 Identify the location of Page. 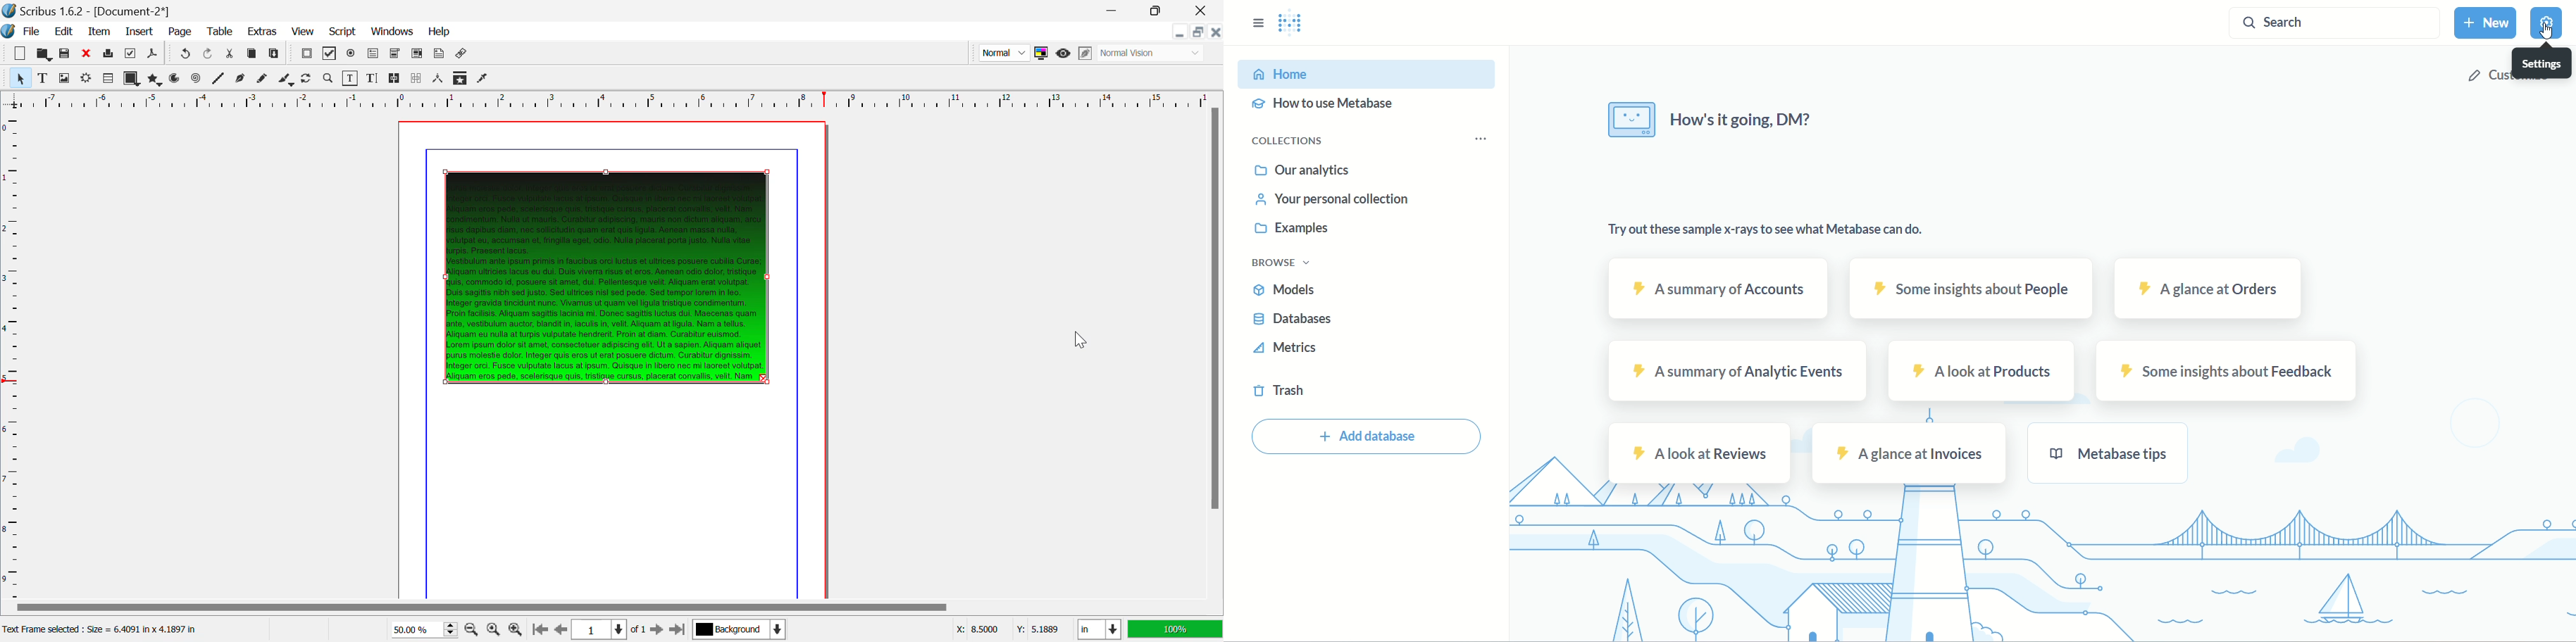
(179, 32).